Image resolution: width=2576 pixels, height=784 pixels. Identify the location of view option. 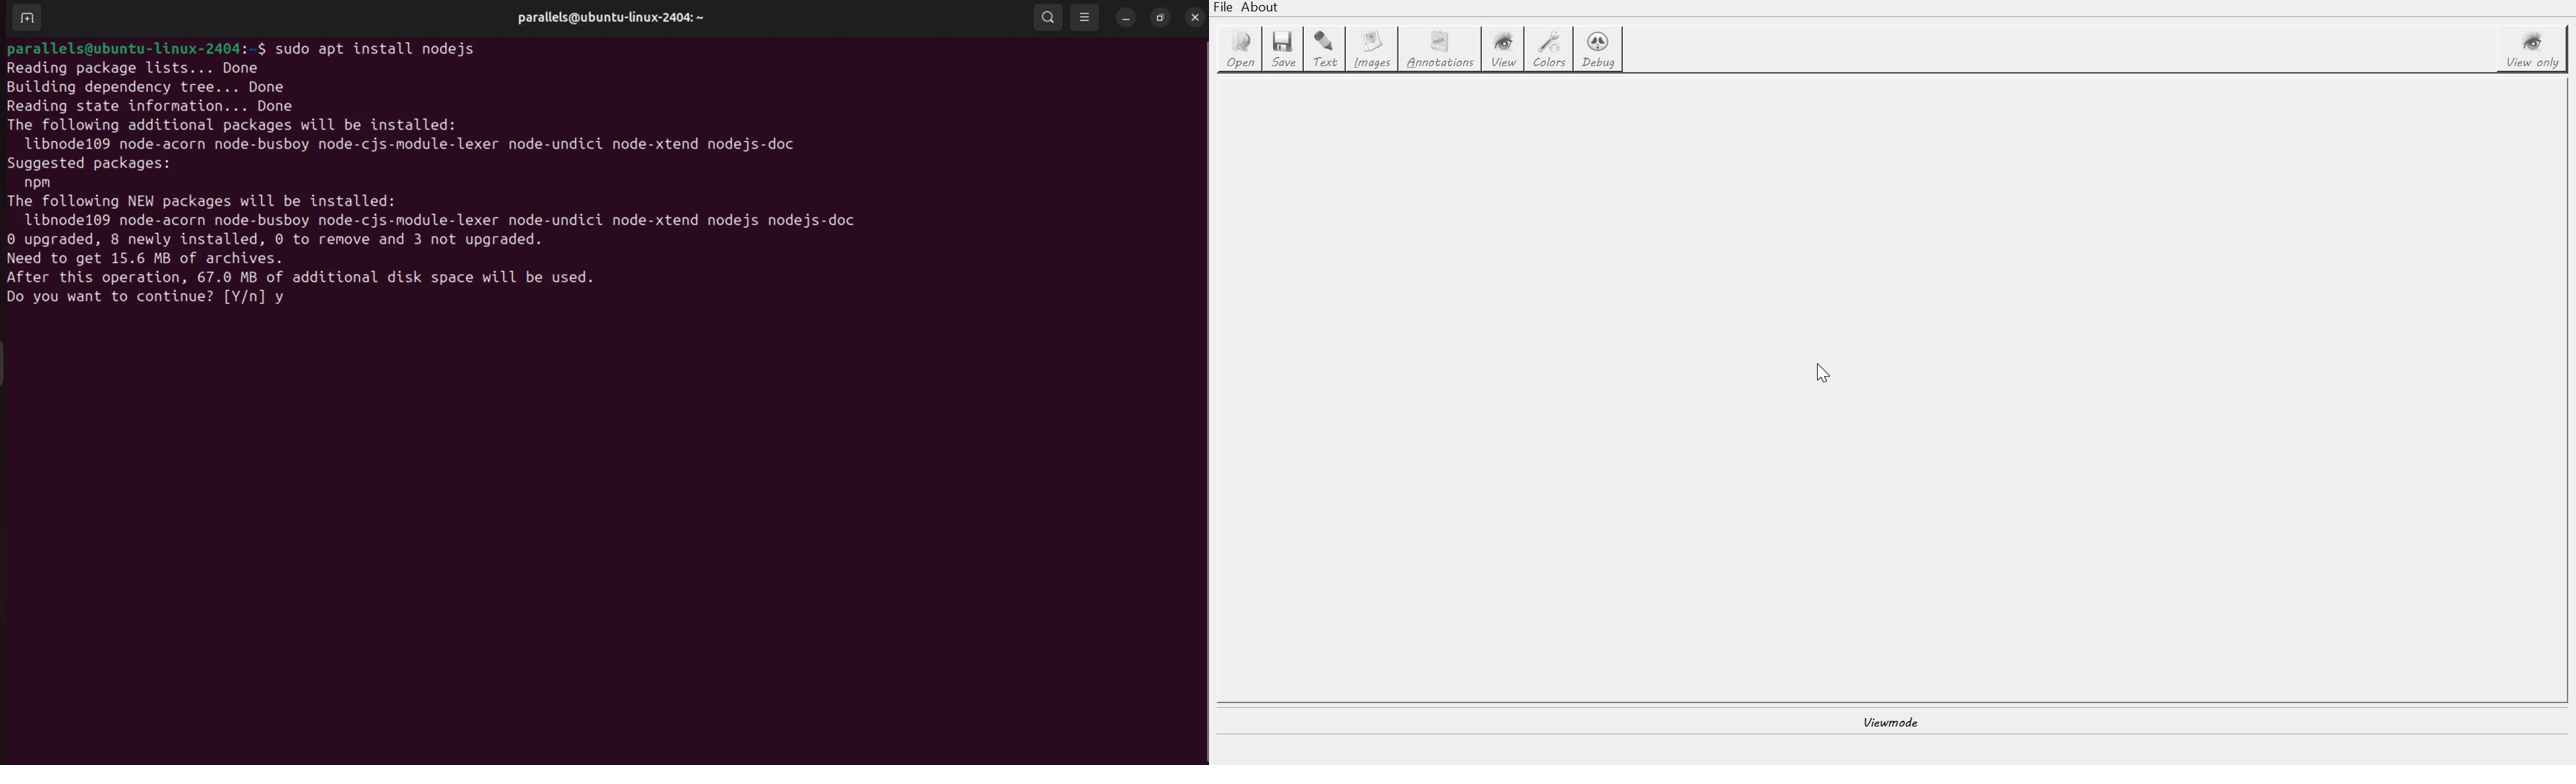
(1087, 16).